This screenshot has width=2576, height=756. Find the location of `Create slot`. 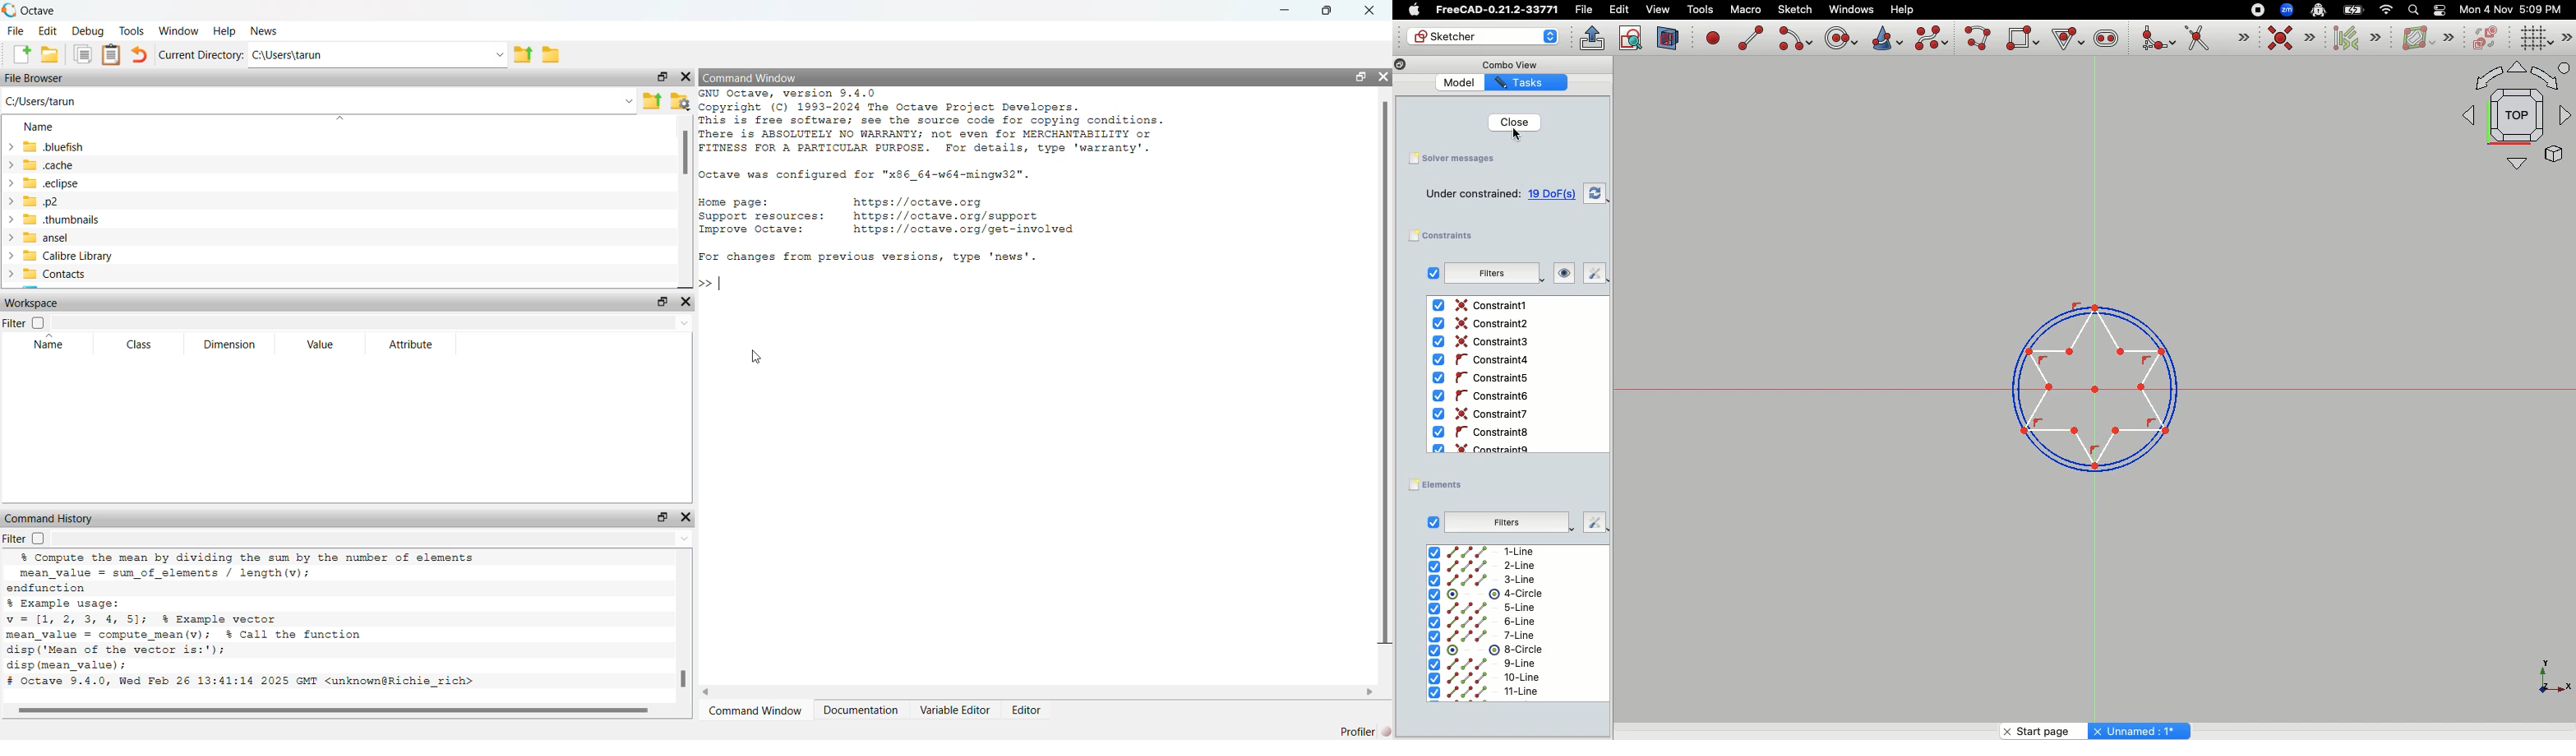

Create slot is located at coordinates (2105, 40).